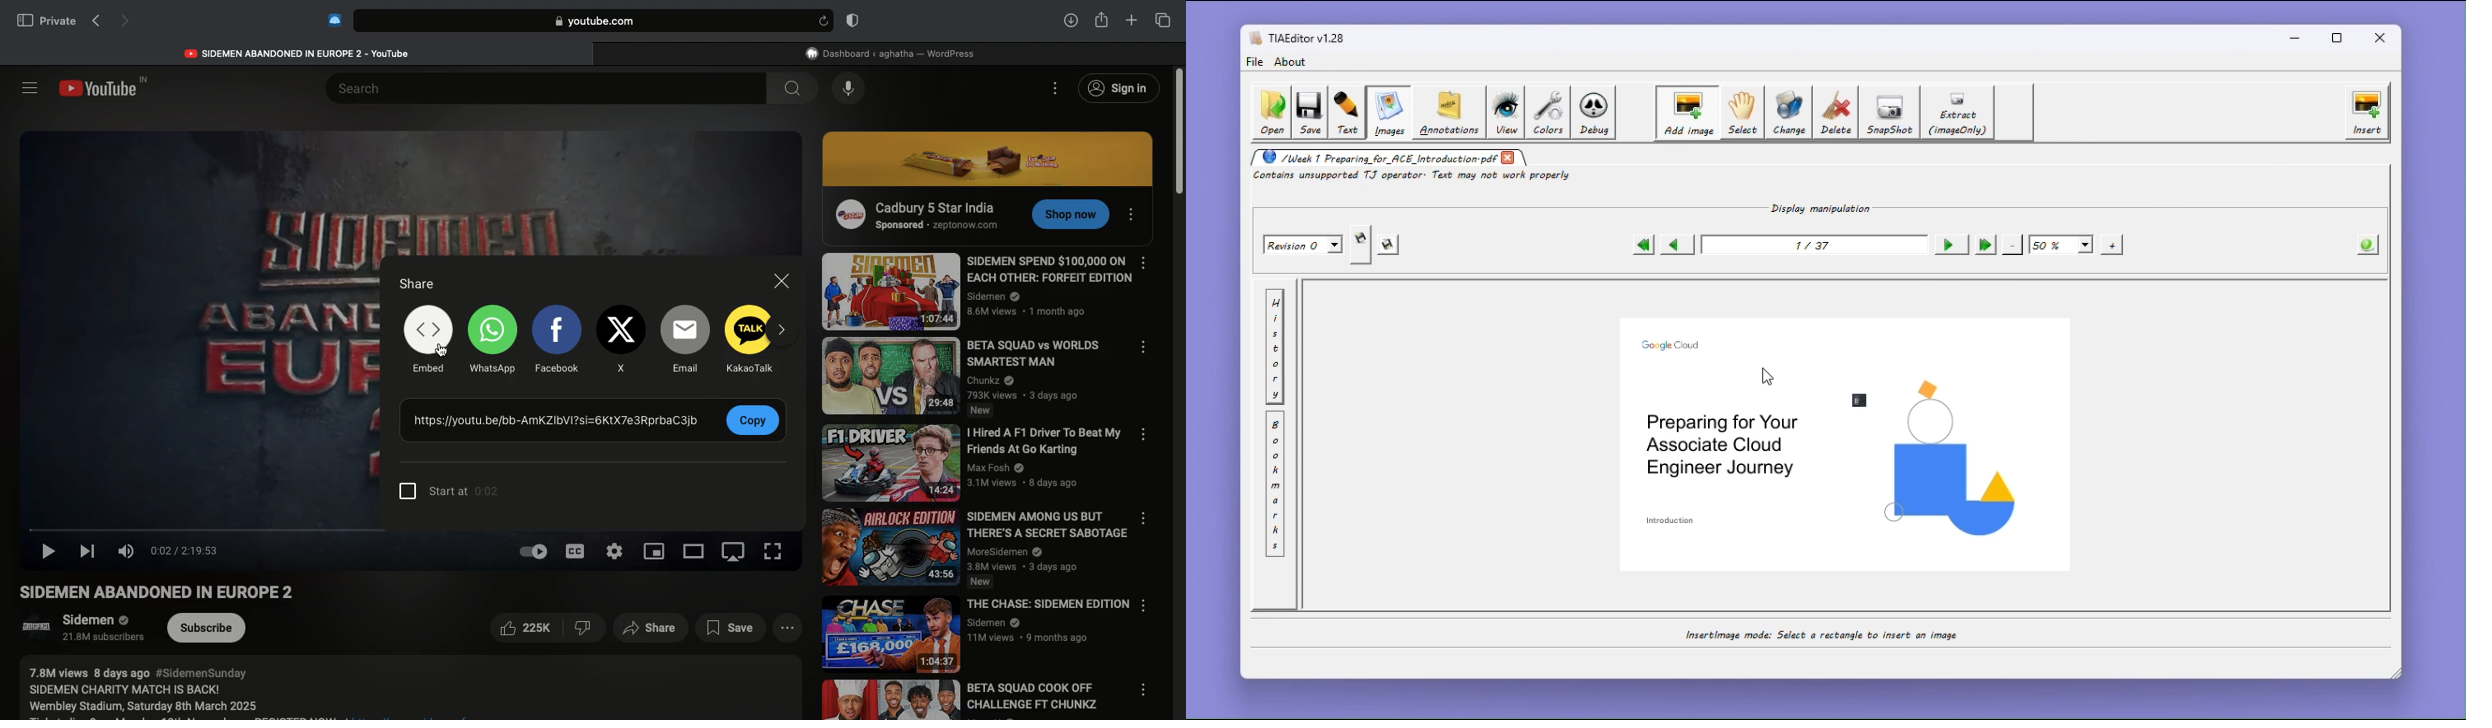  I want to click on cursor, so click(442, 353).